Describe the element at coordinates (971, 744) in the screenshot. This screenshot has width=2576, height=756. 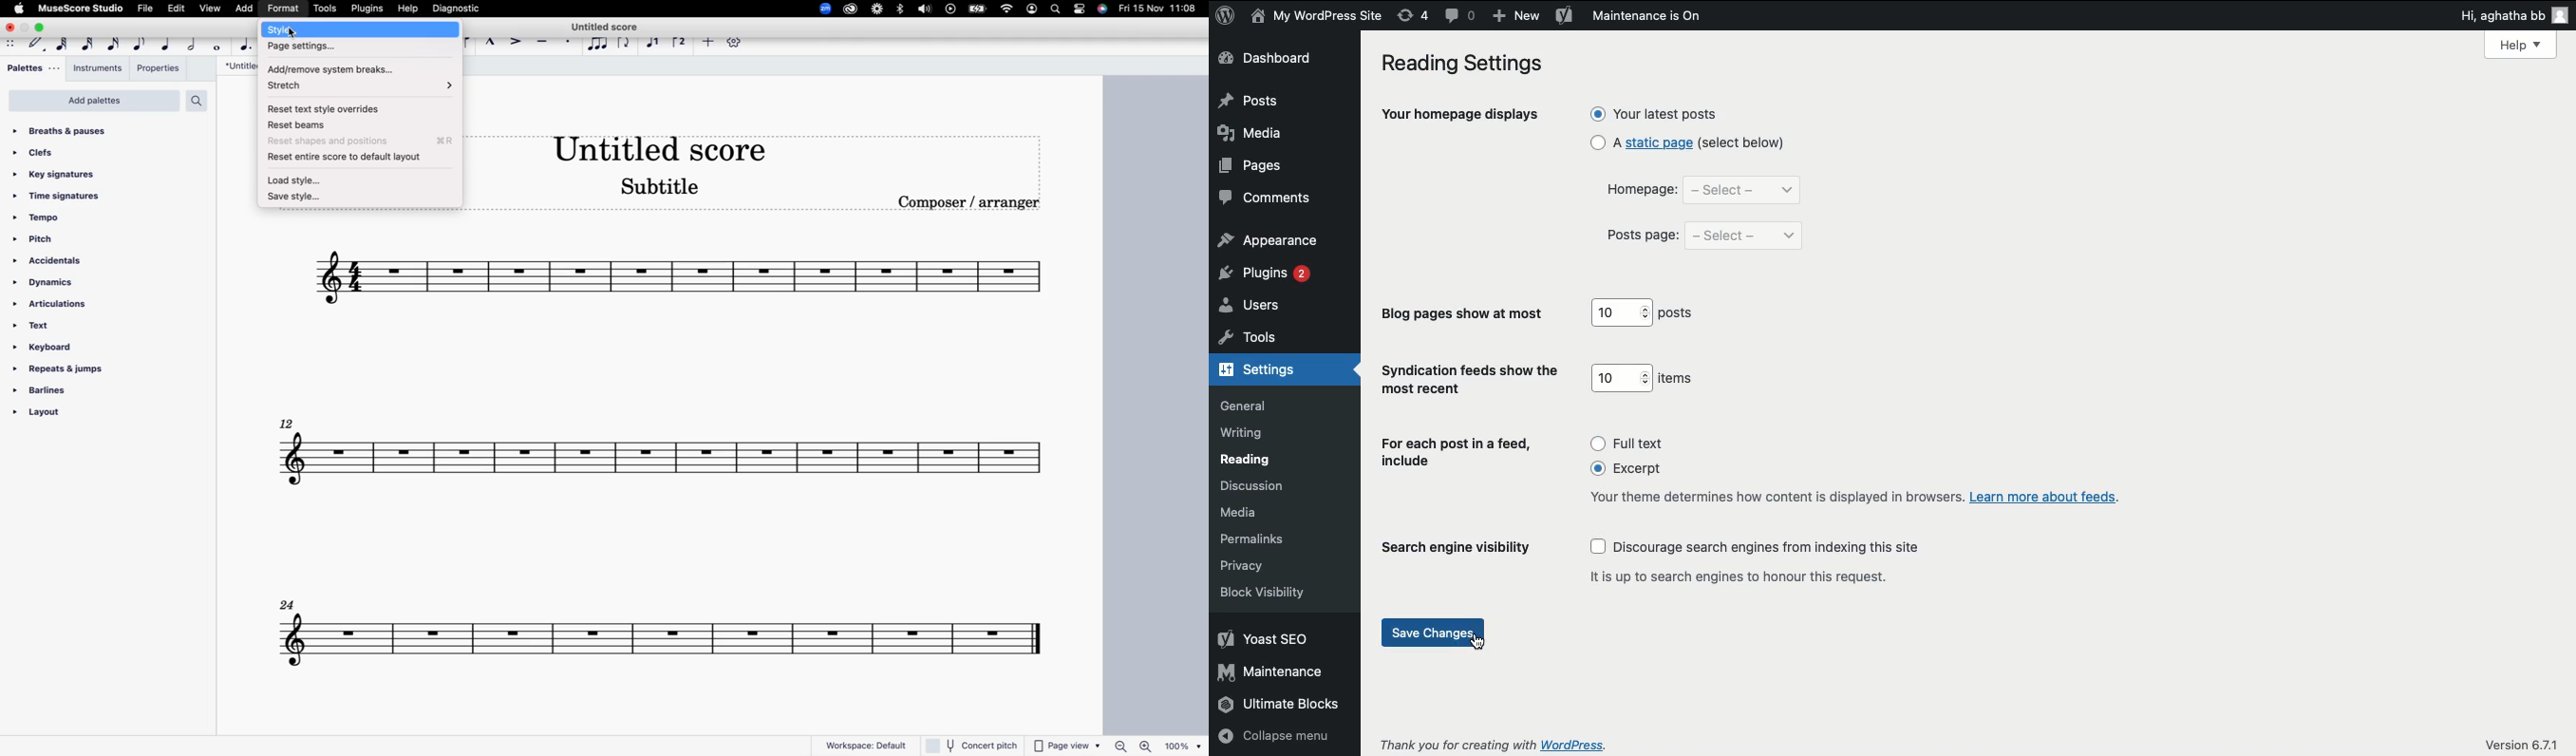
I see `concert pitch` at that location.